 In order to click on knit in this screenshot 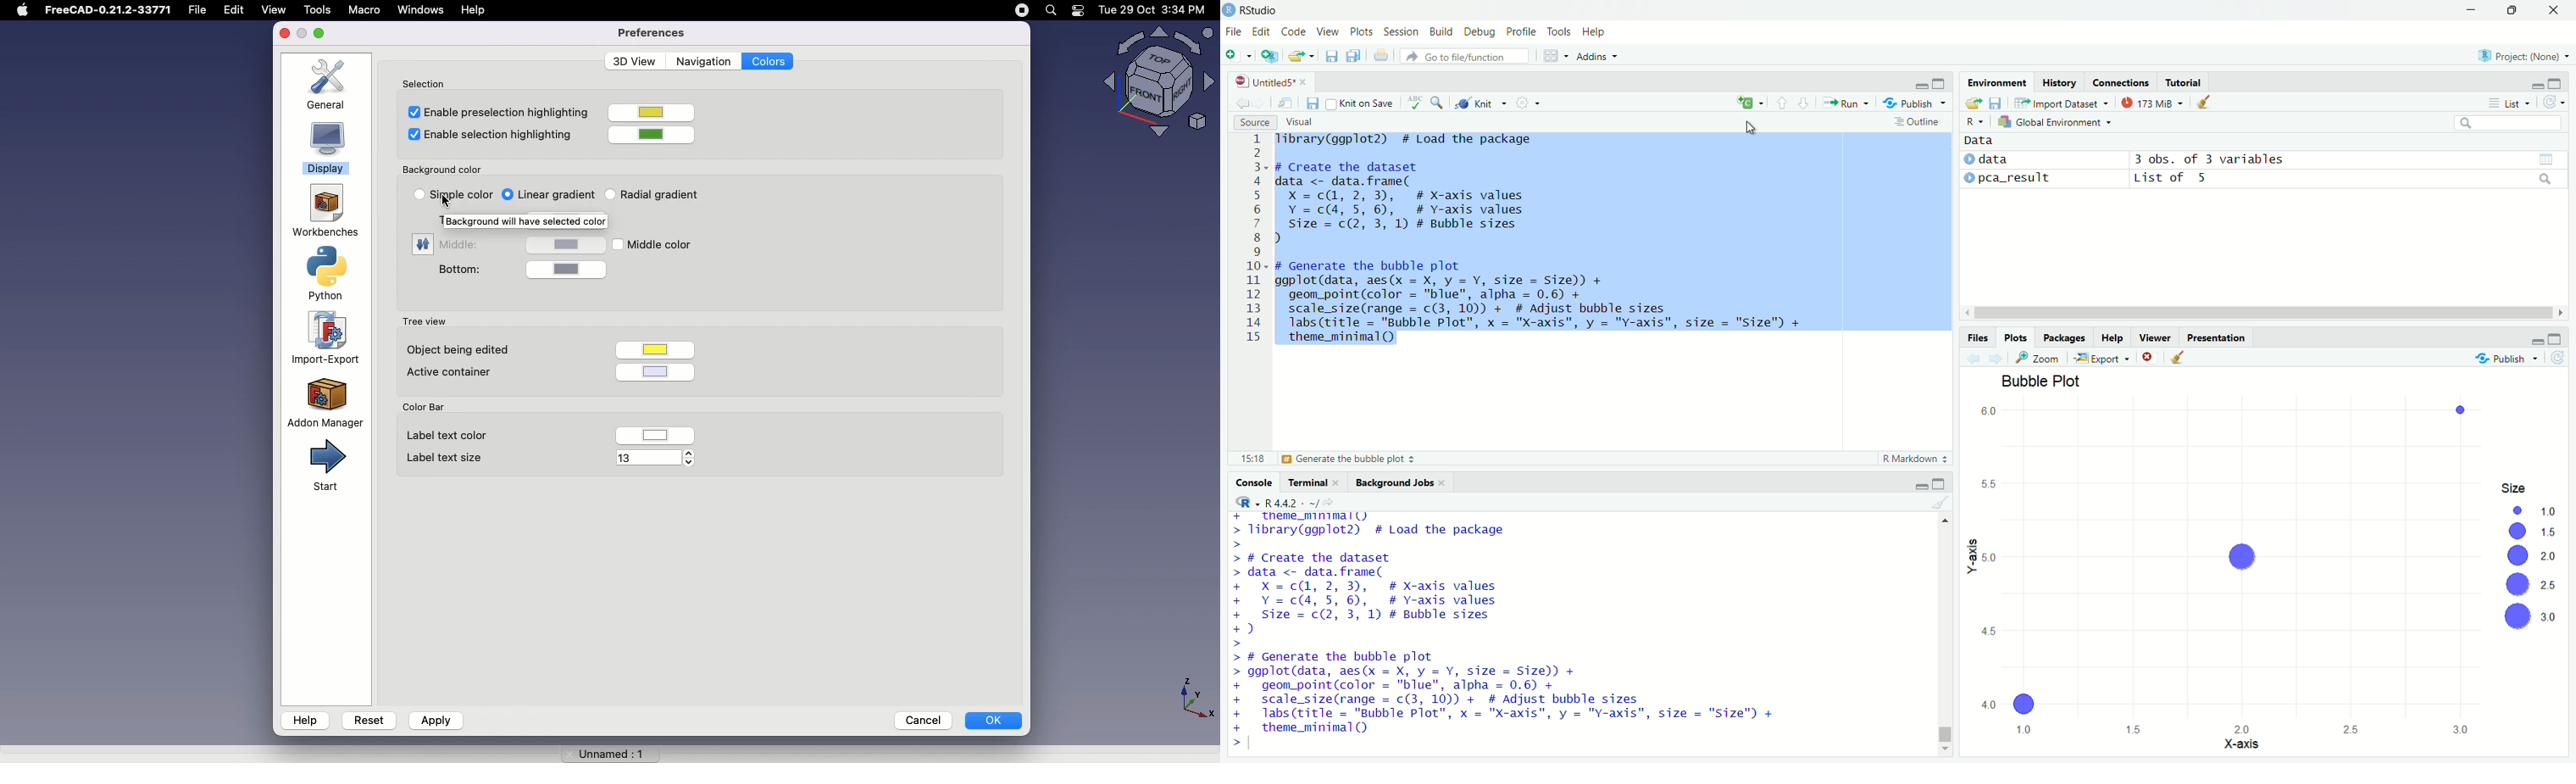, I will do `click(1481, 102)`.